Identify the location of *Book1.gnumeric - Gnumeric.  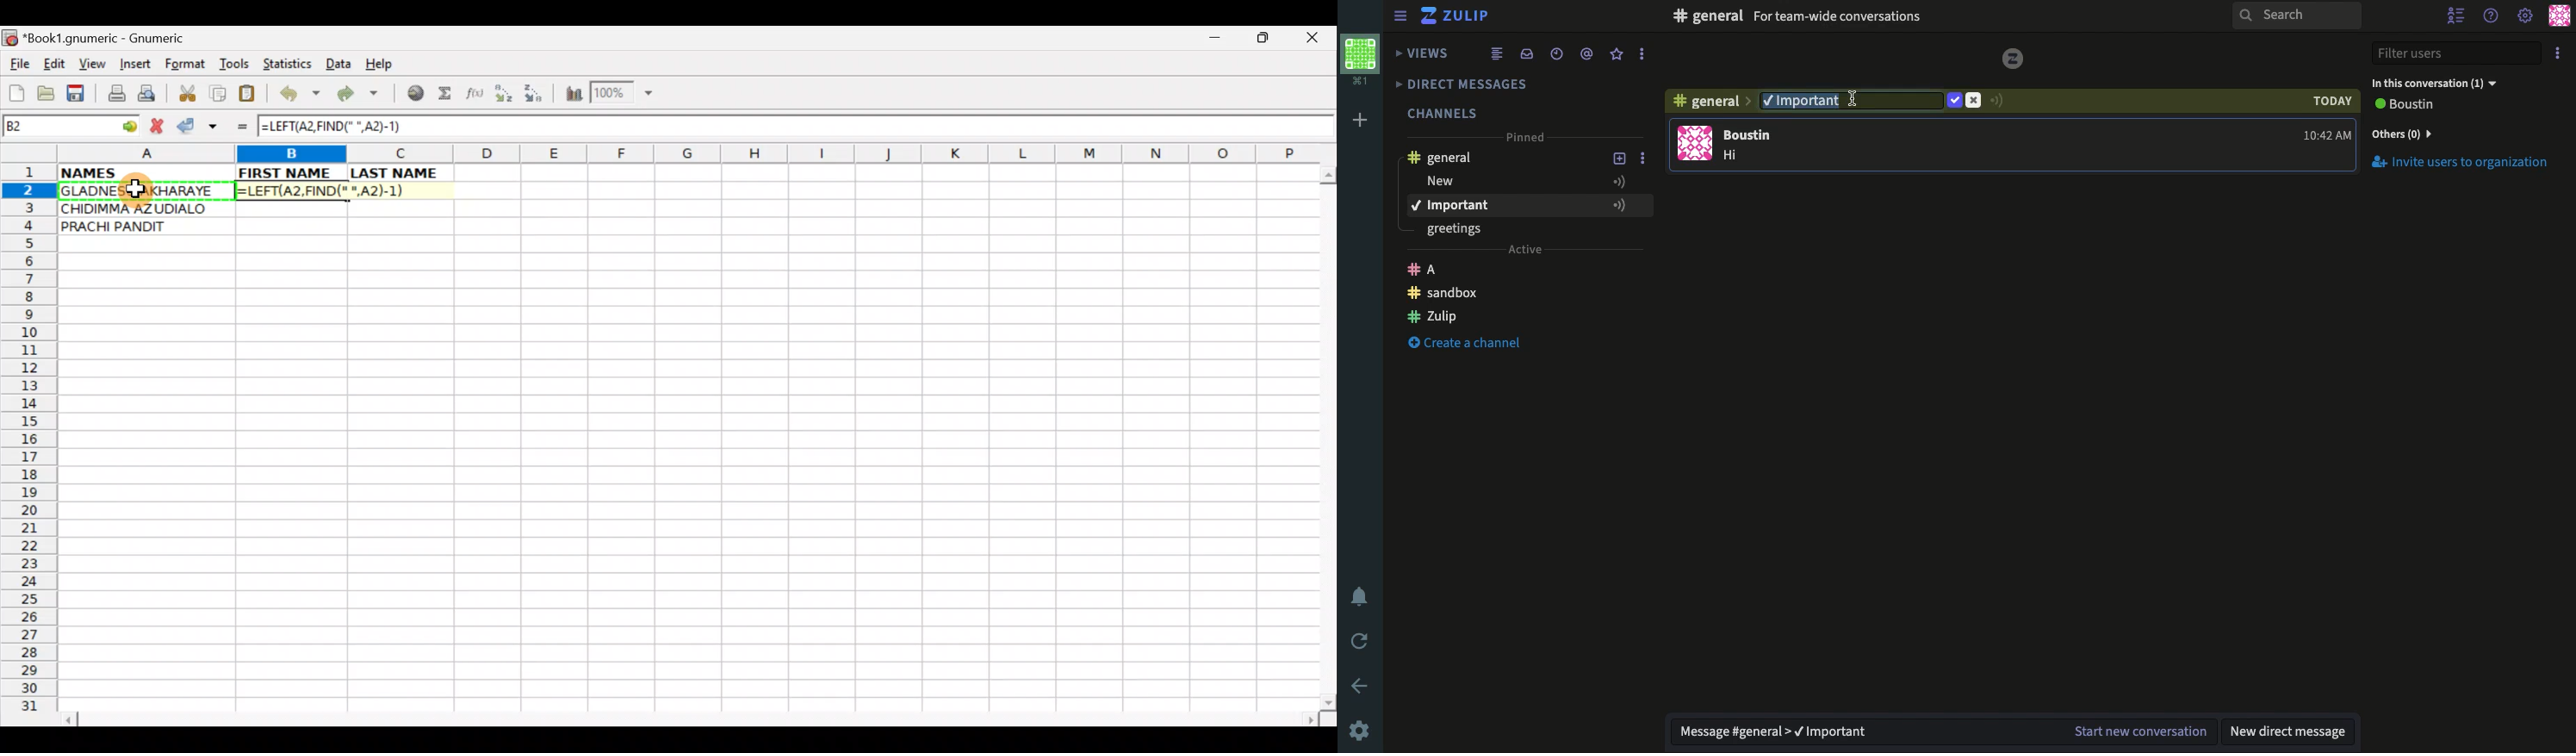
(116, 38).